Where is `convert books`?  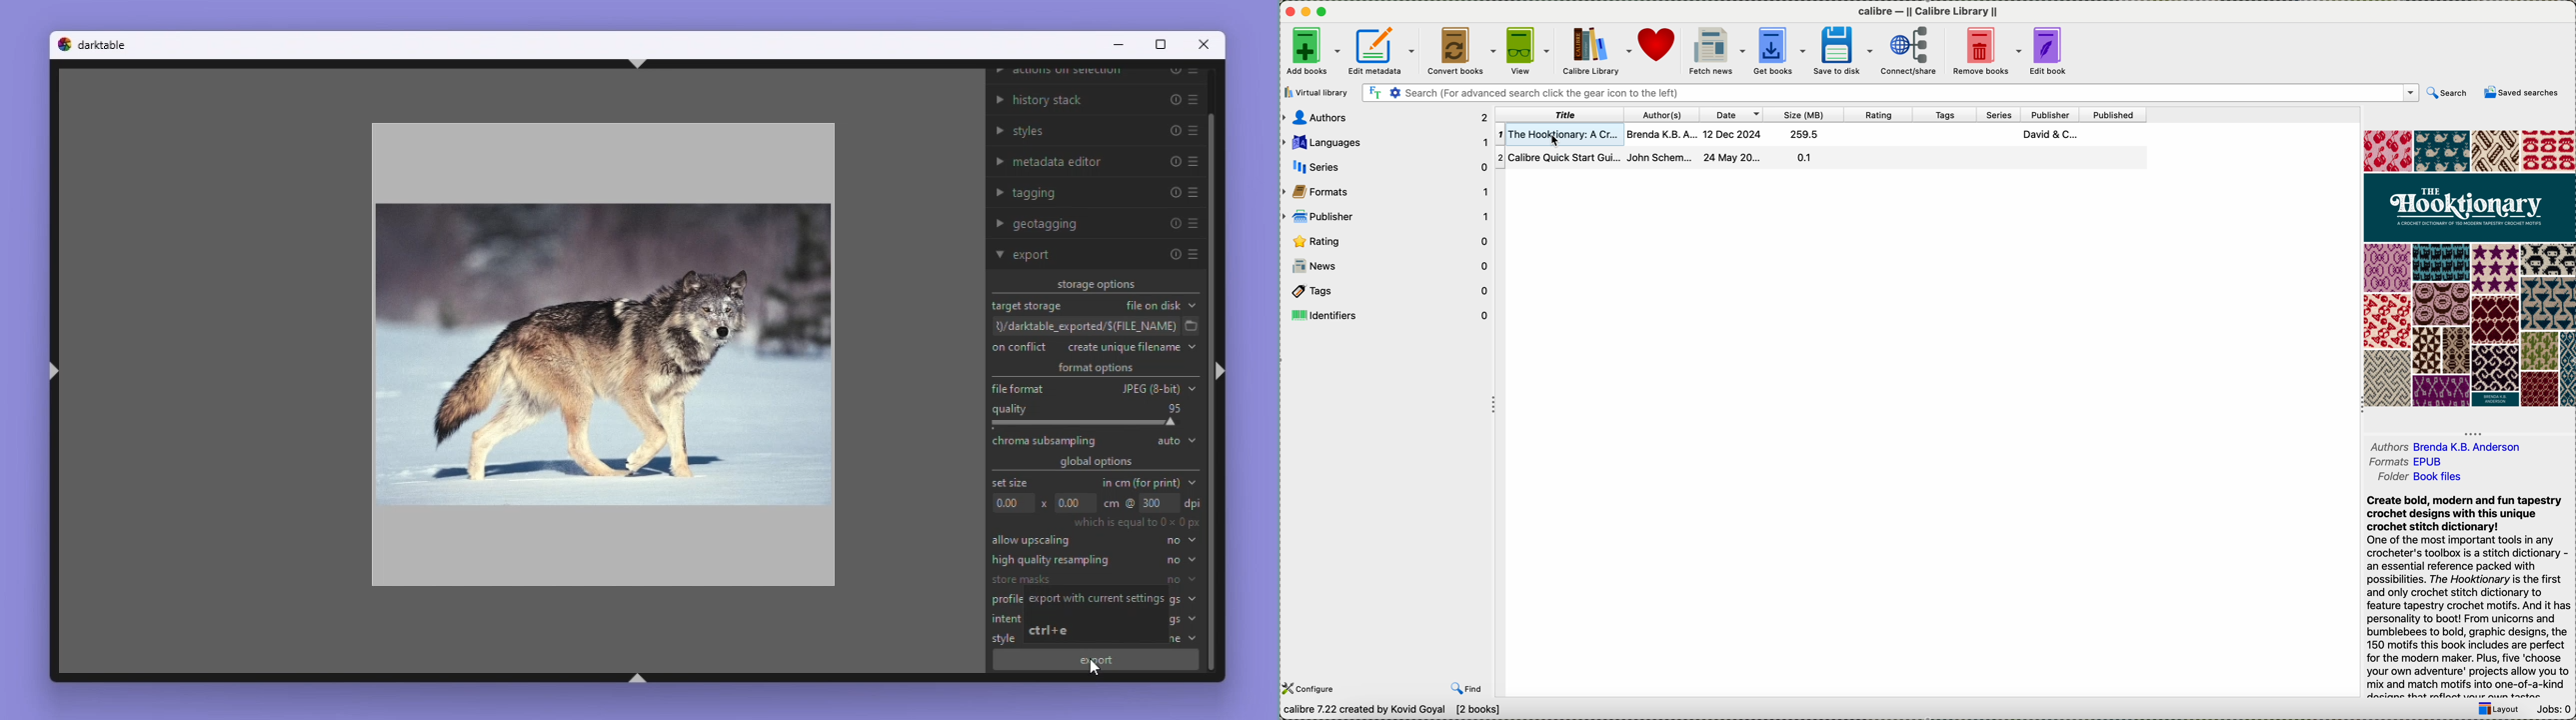
convert books is located at coordinates (1459, 50).